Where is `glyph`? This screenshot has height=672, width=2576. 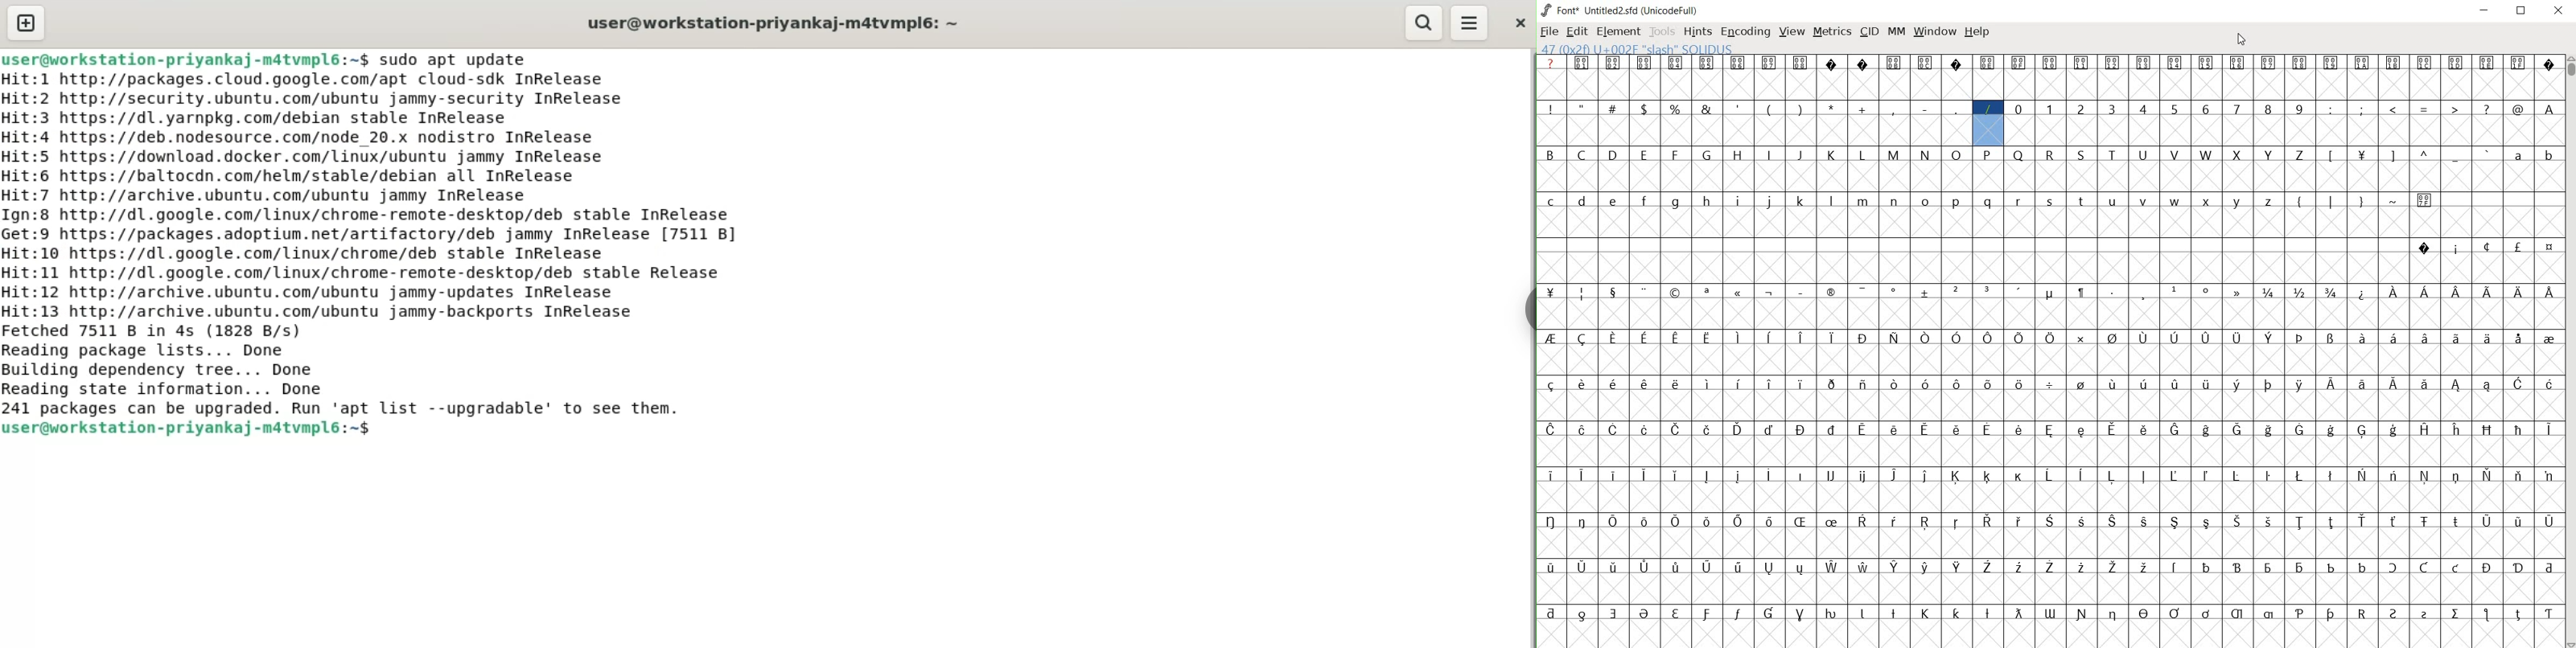 glyph is located at coordinates (2237, 430).